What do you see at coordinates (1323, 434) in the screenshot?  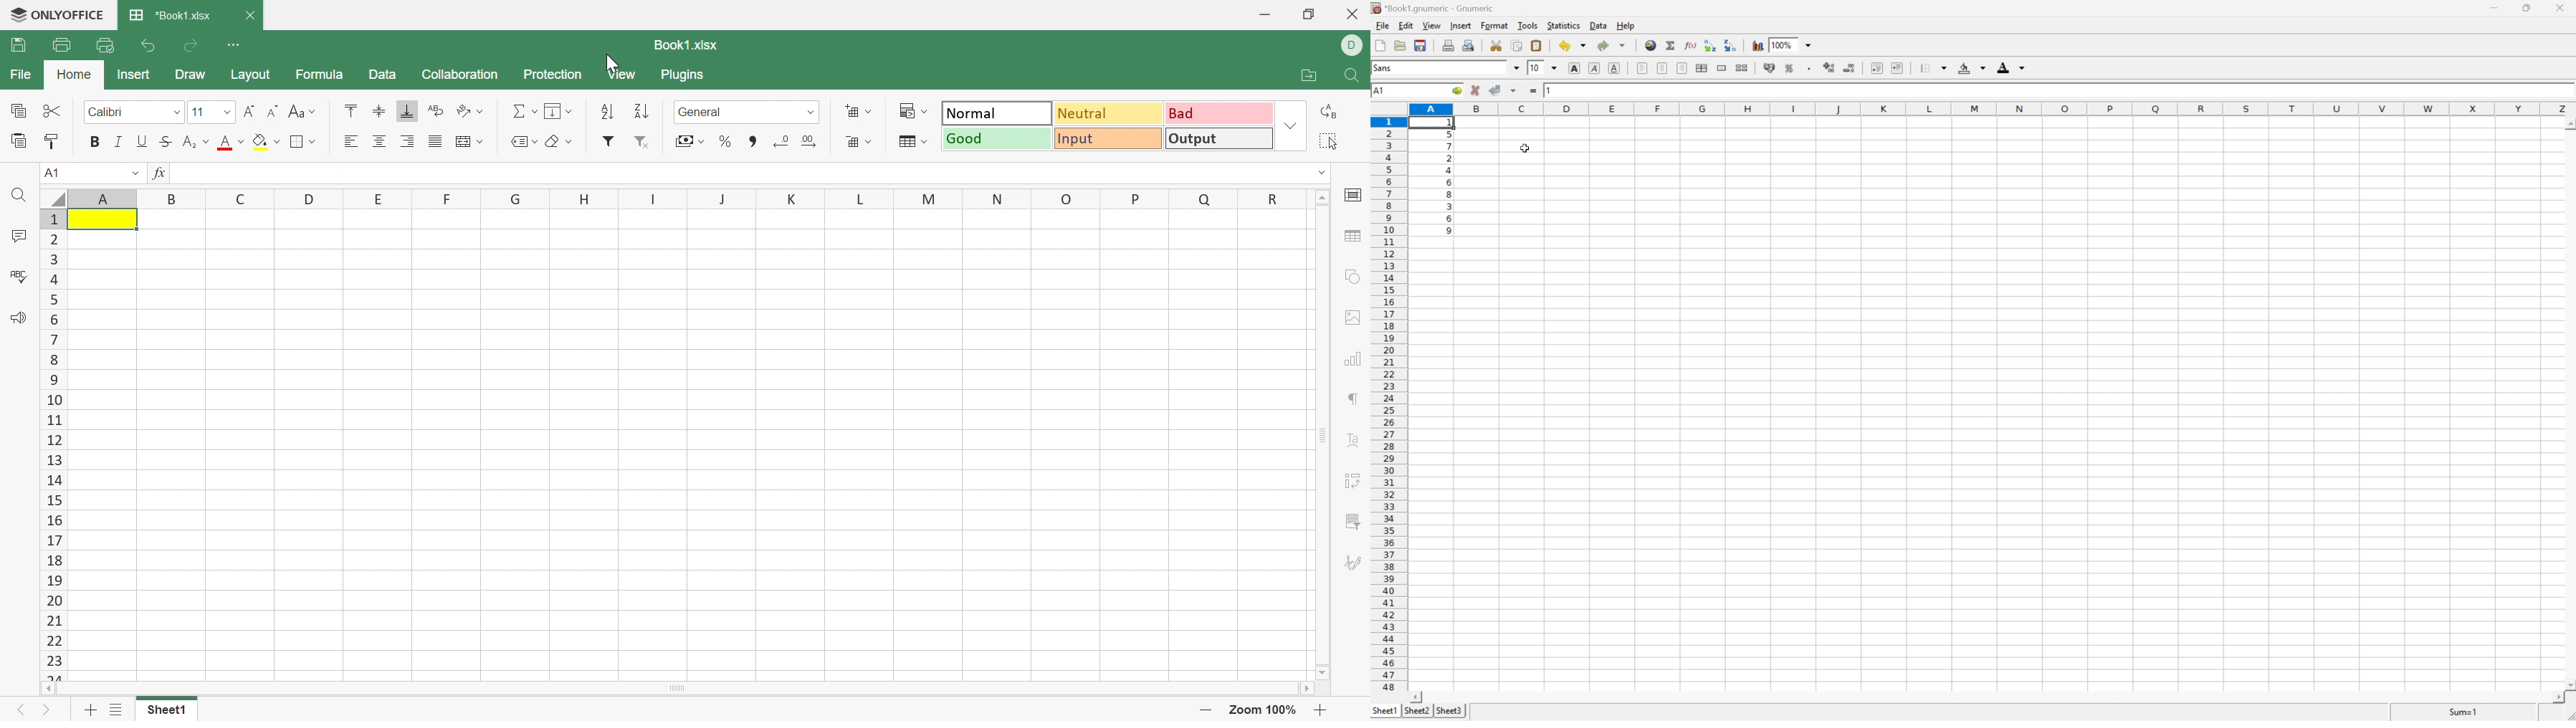 I see `Scroll Bar` at bounding box center [1323, 434].